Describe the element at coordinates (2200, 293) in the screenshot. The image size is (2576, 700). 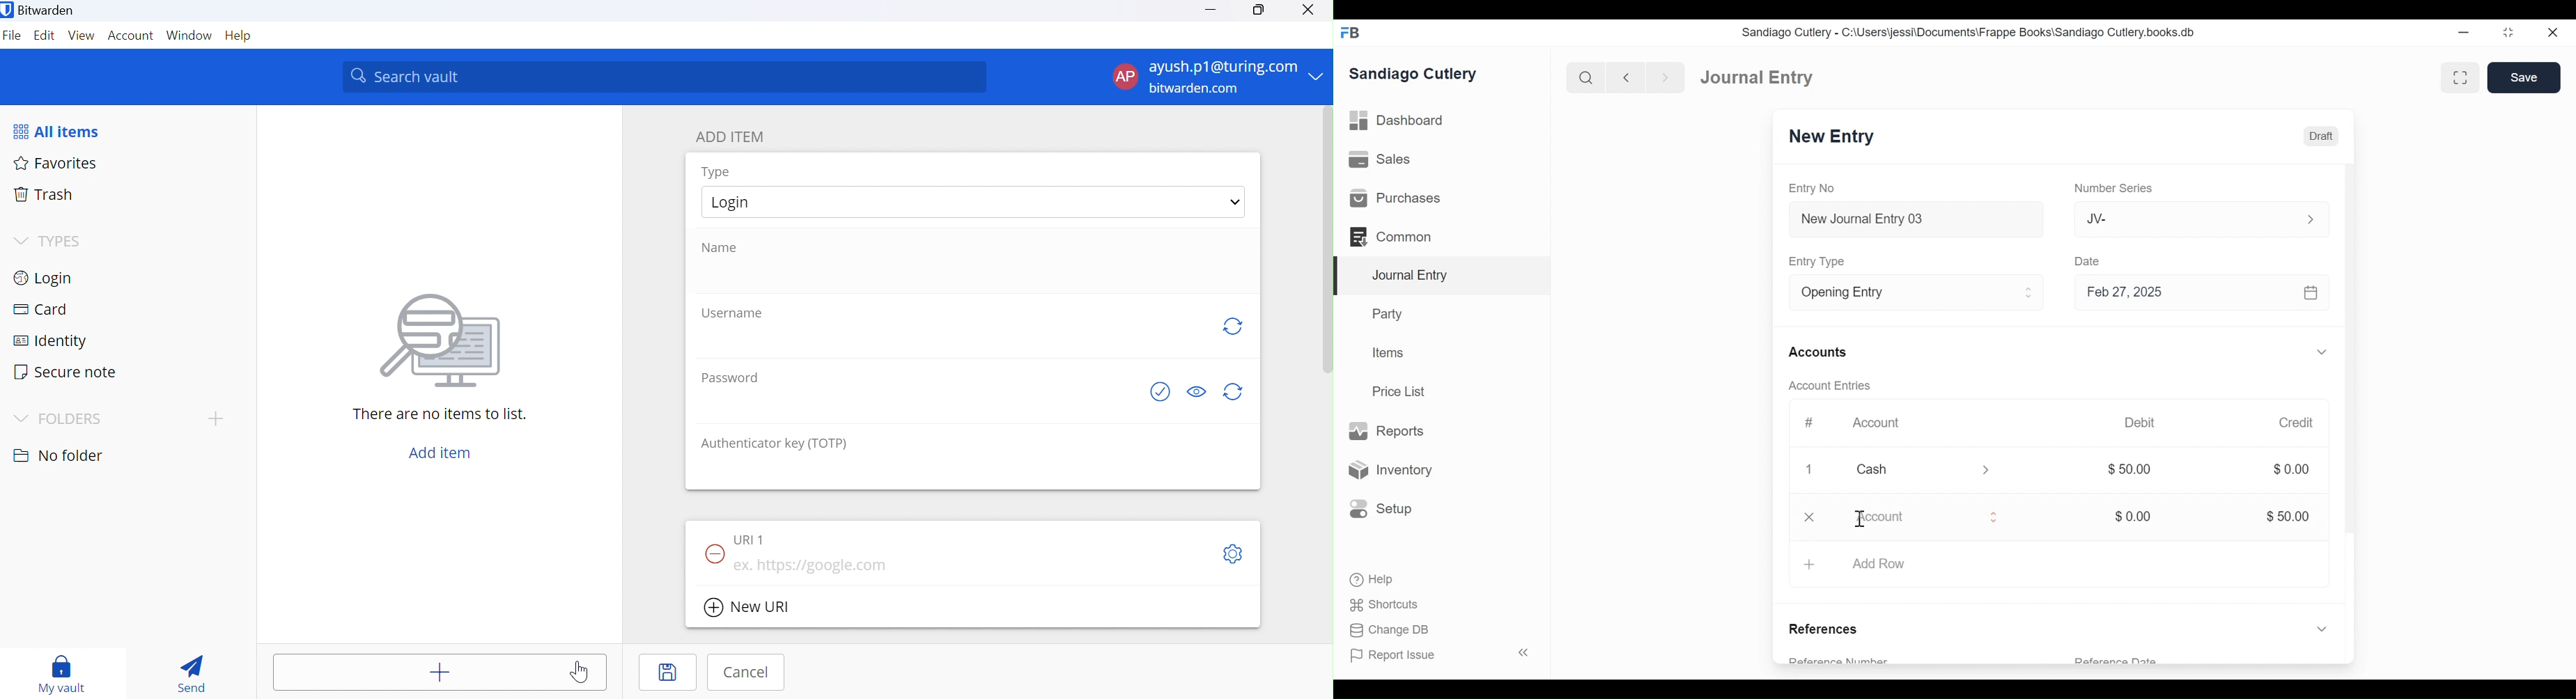
I see `Feb 27, 2025` at that location.